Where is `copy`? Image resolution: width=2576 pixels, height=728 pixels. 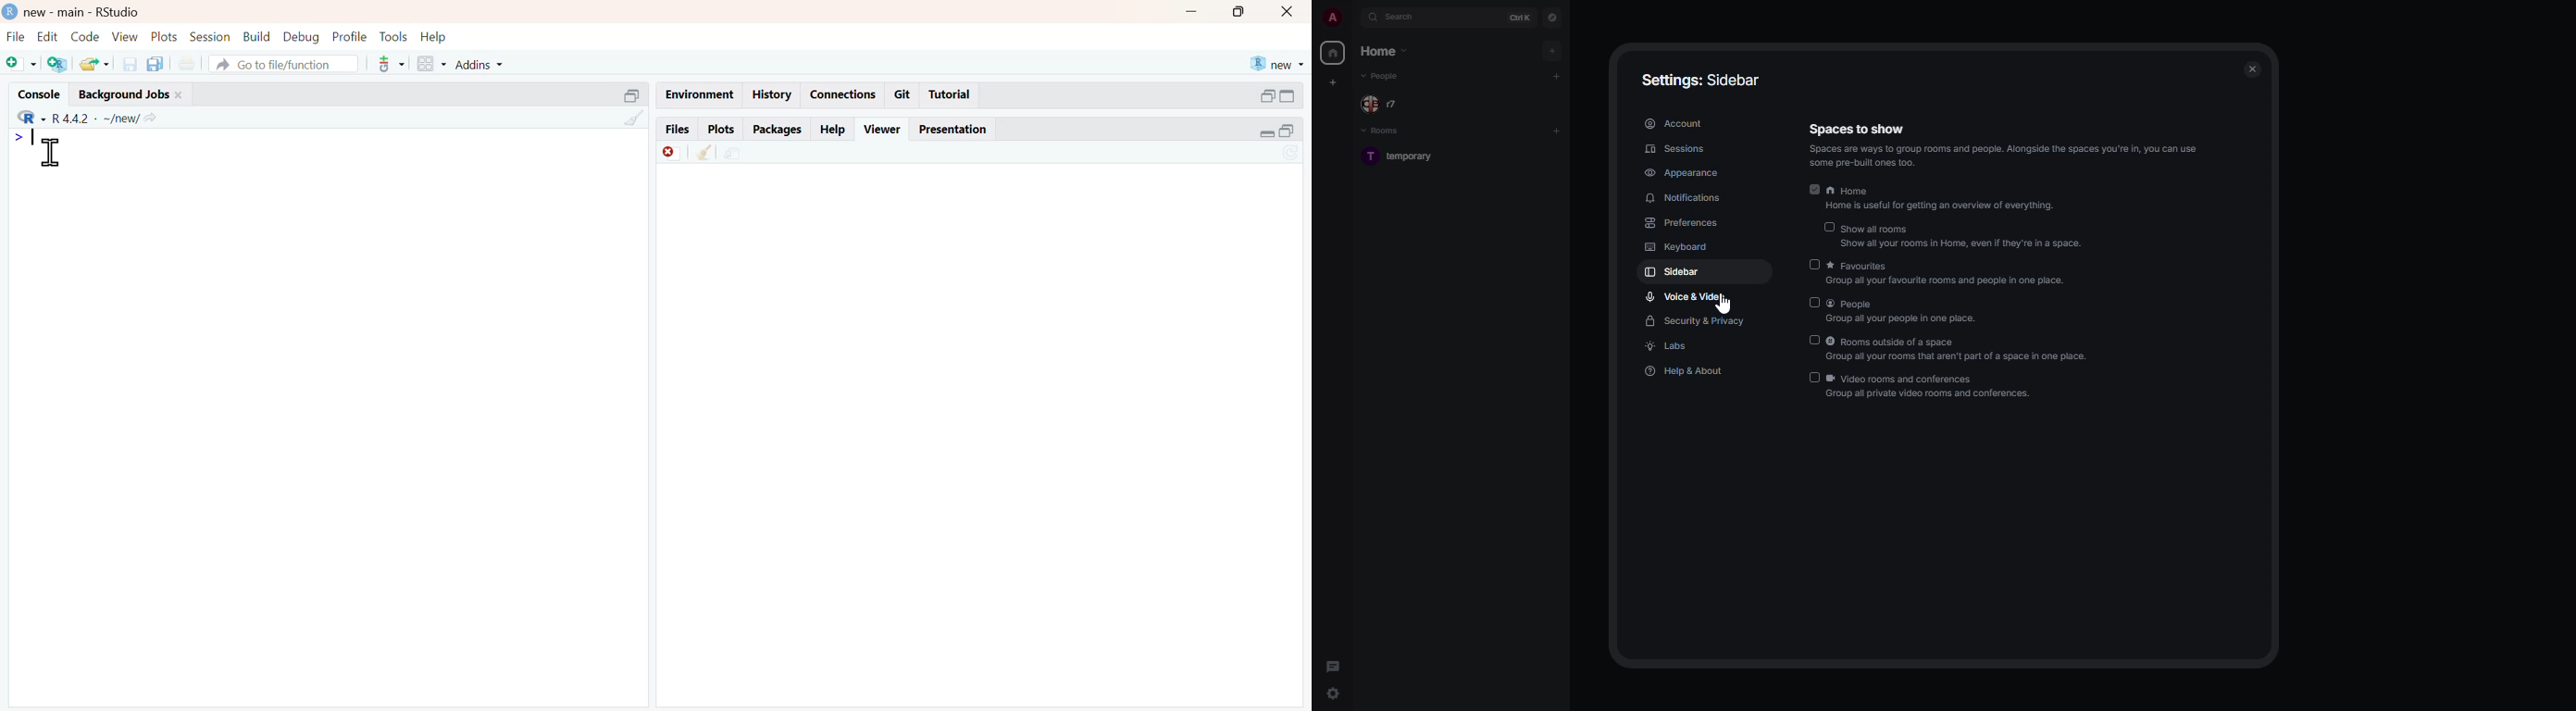
copy is located at coordinates (155, 64).